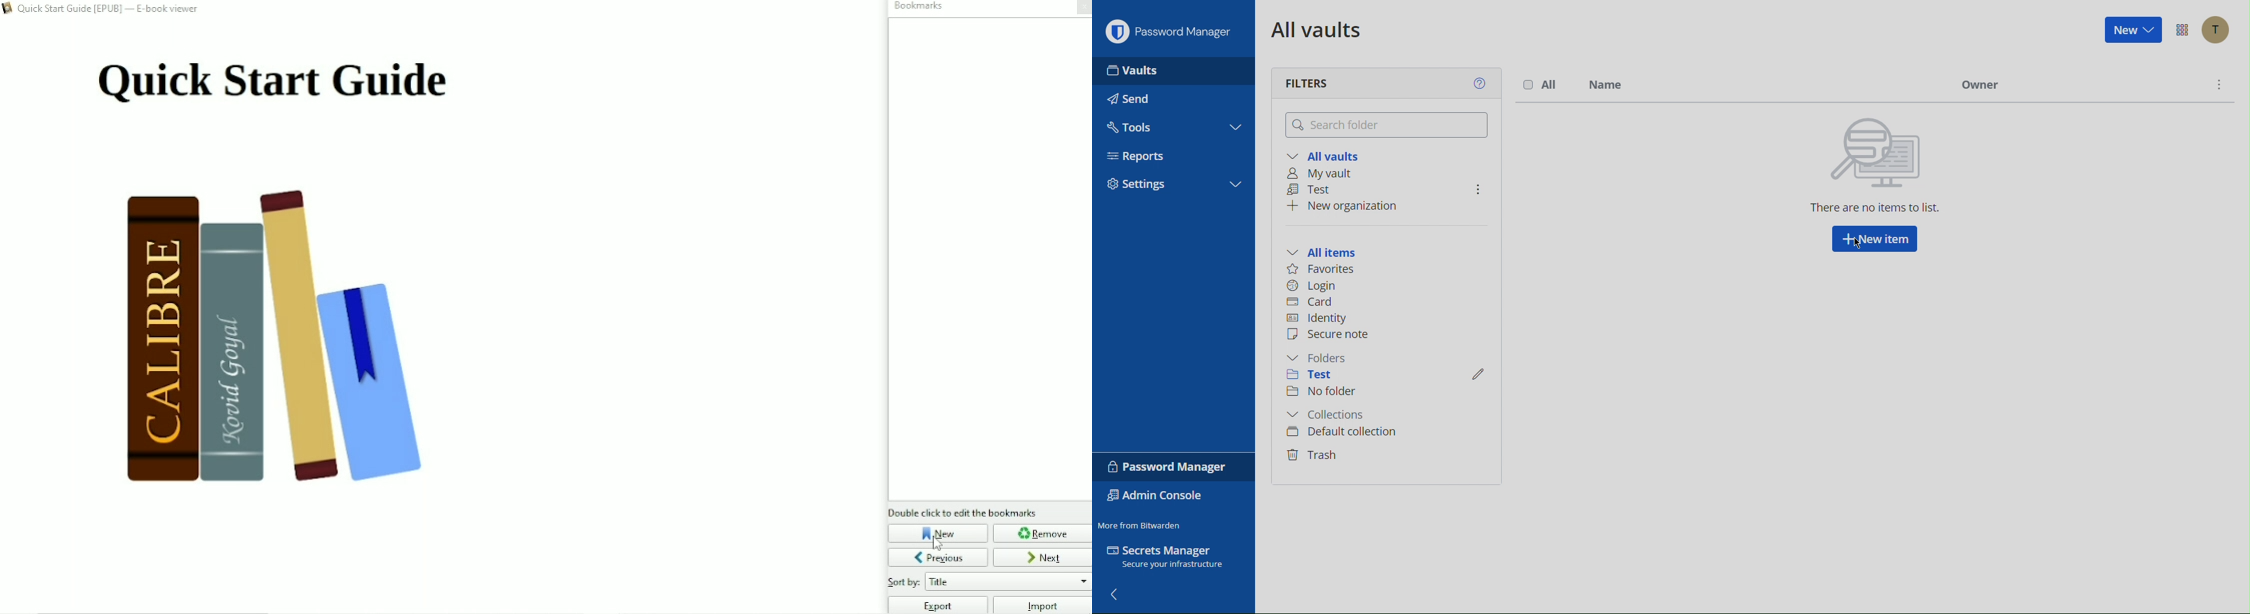  I want to click on Search folder, so click(1387, 124).